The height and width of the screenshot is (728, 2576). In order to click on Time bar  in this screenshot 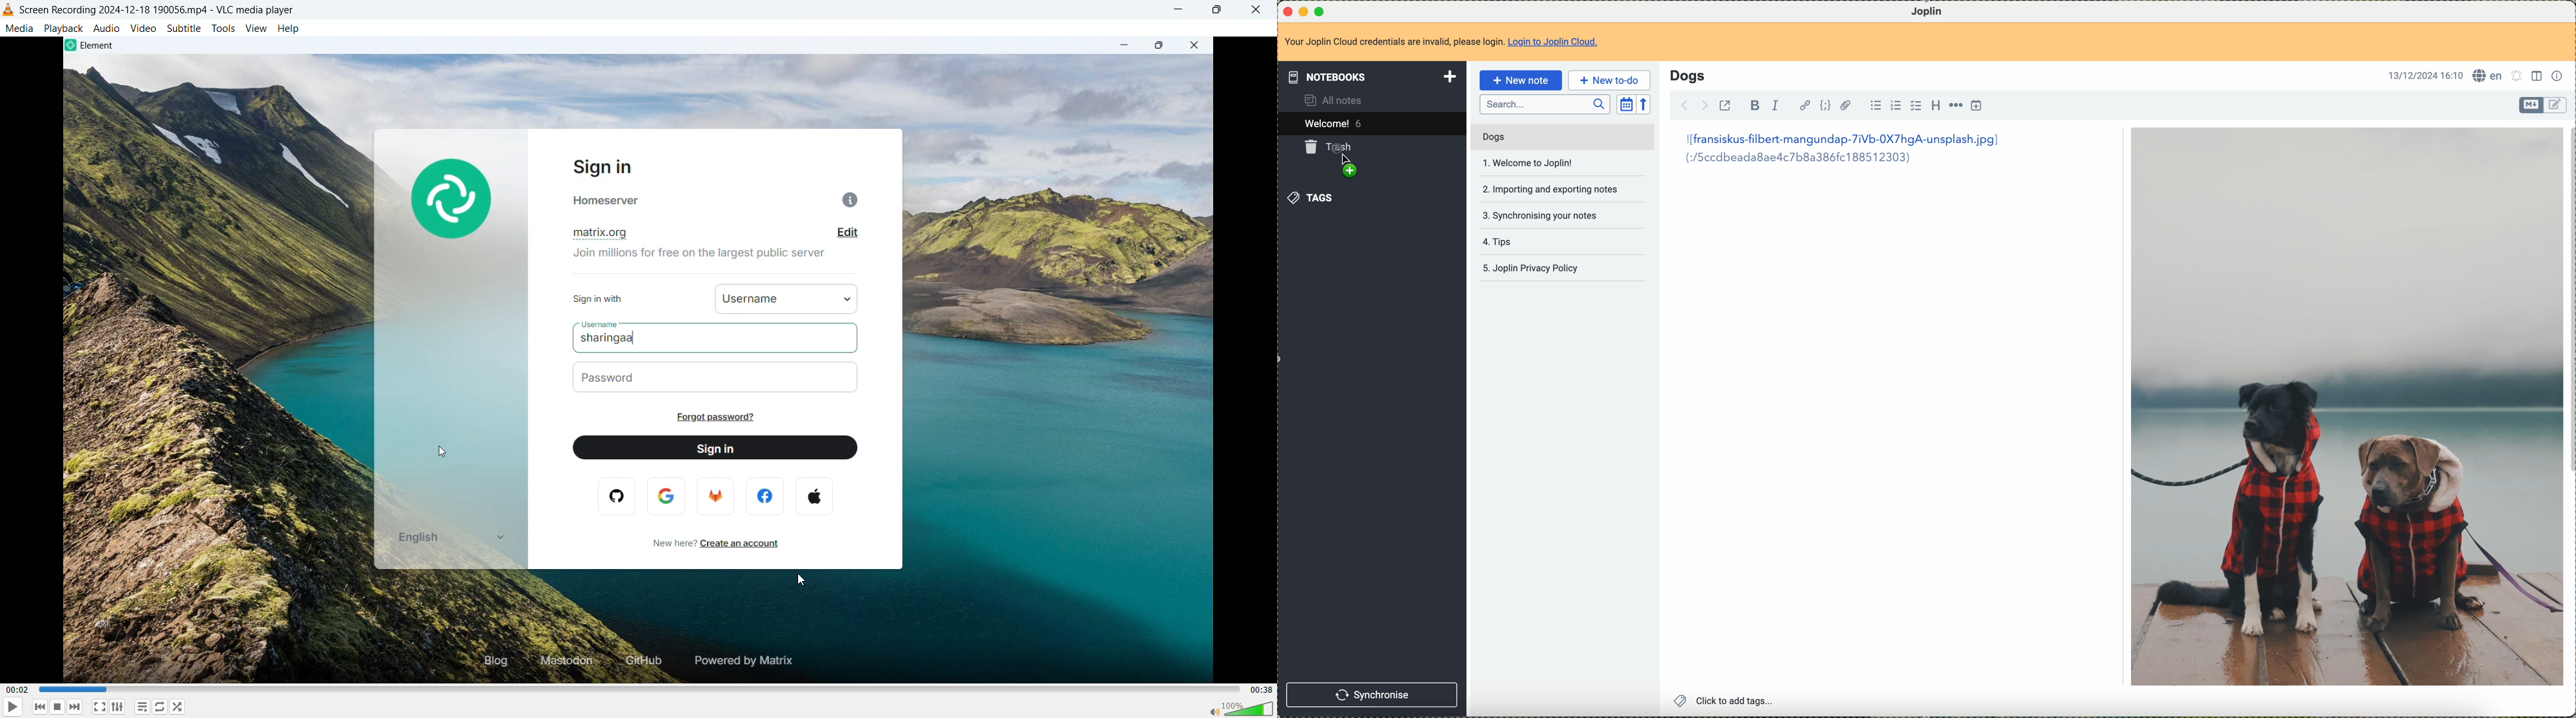, I will do `click(642, 689)`.